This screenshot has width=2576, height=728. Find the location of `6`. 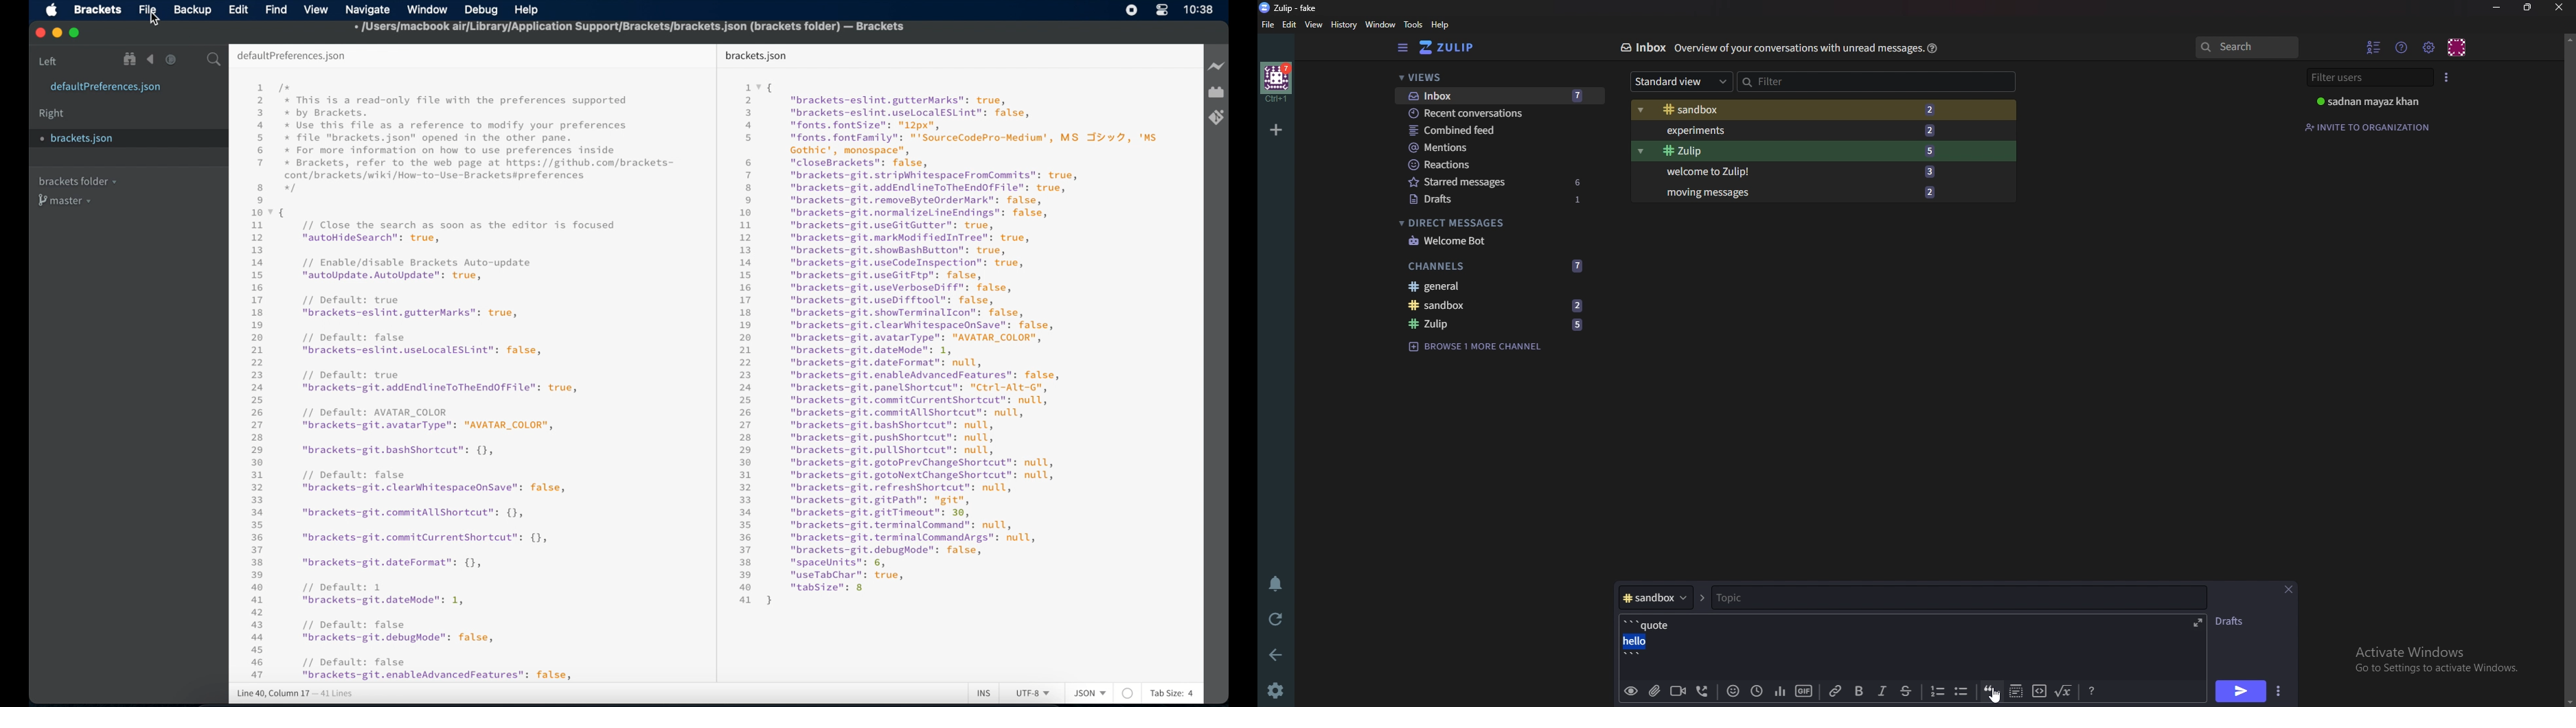

6 is located at coordinates (1581, 181).